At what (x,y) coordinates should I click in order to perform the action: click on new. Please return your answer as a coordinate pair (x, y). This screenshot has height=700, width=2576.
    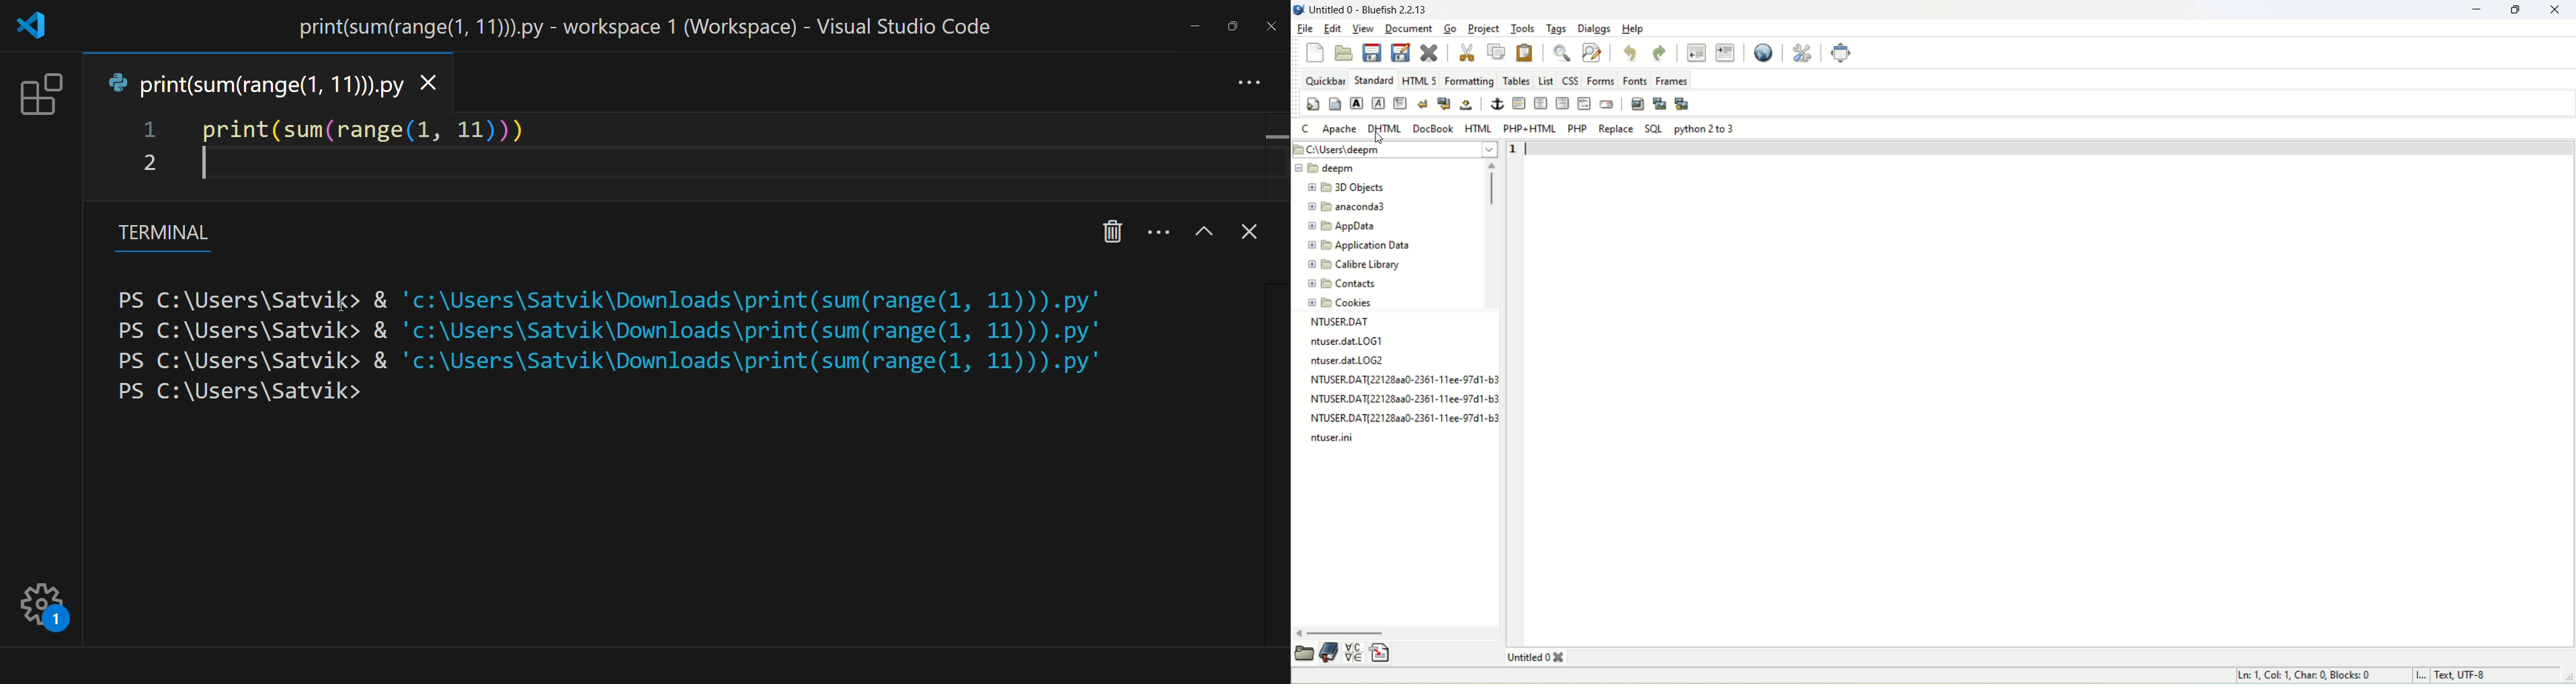
    Looking at the image, I should click on (1317, 52).